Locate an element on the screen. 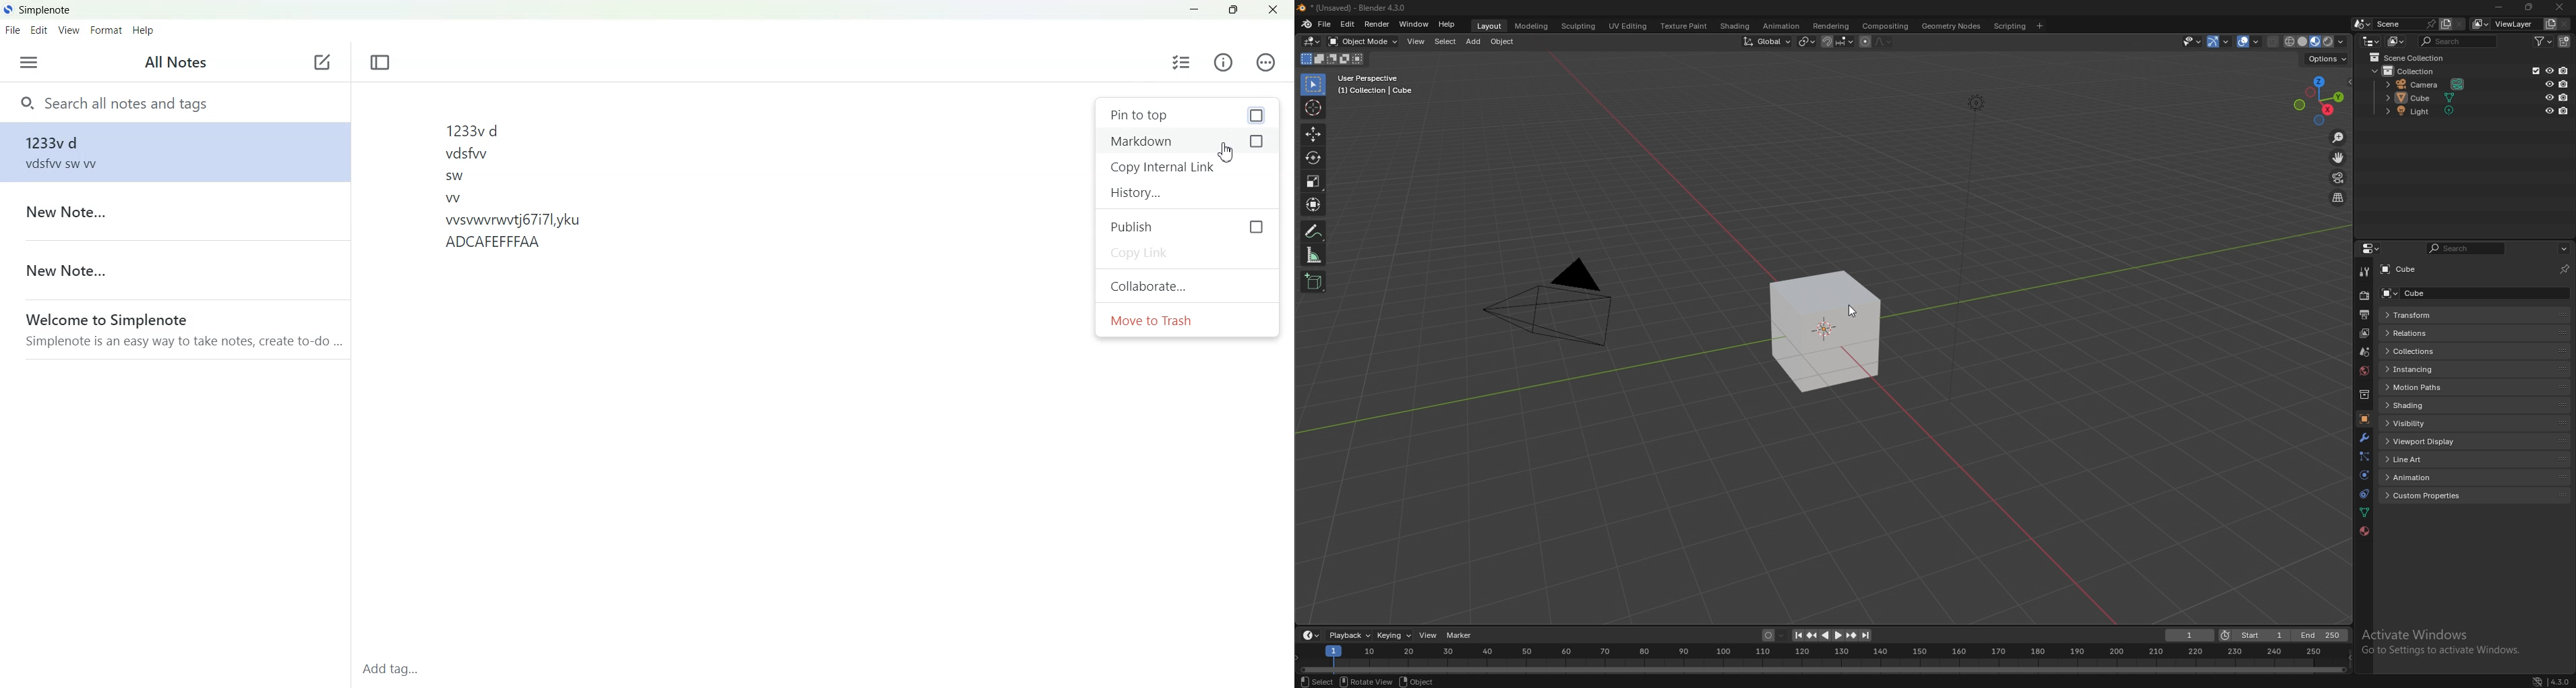 This screenshot has height=700, width=2576. Collaborate is located at coordinates (1187, 285).